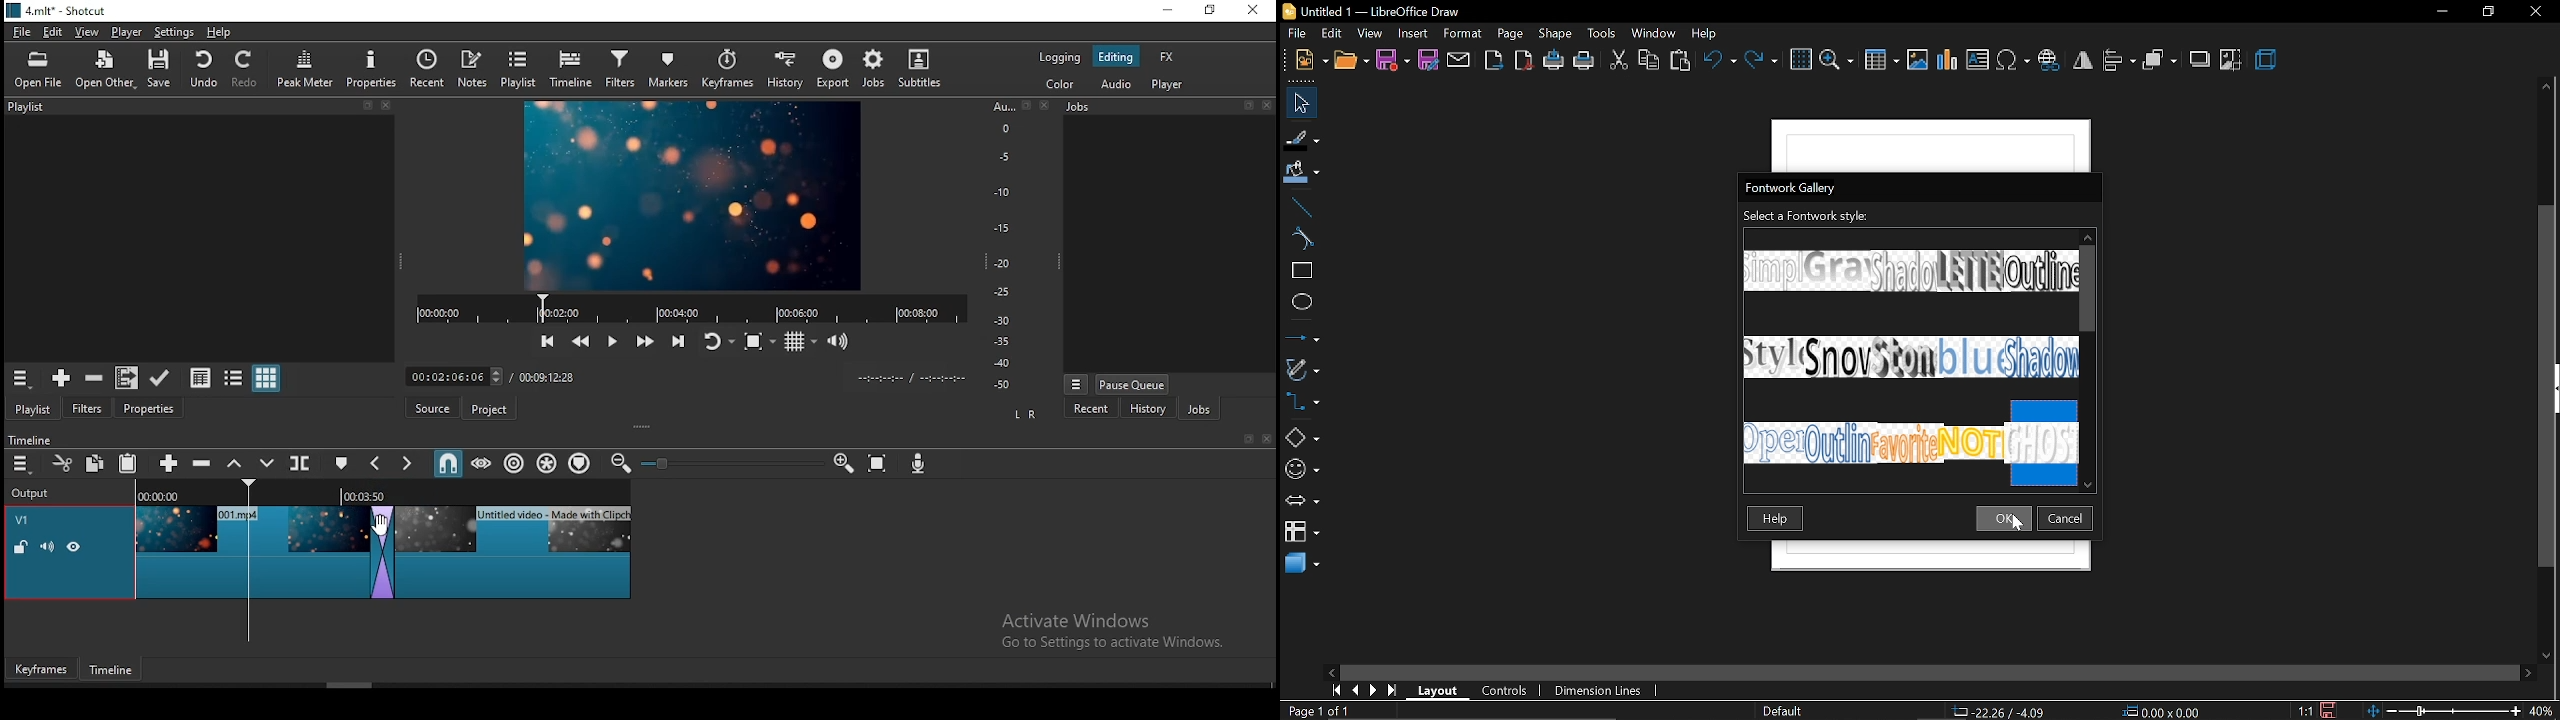 Image resolution: width=2576 pixels, height=728 pixels. Describe the element at coordinates (1212, 11) in the screenshot. I see `restore` at that location.